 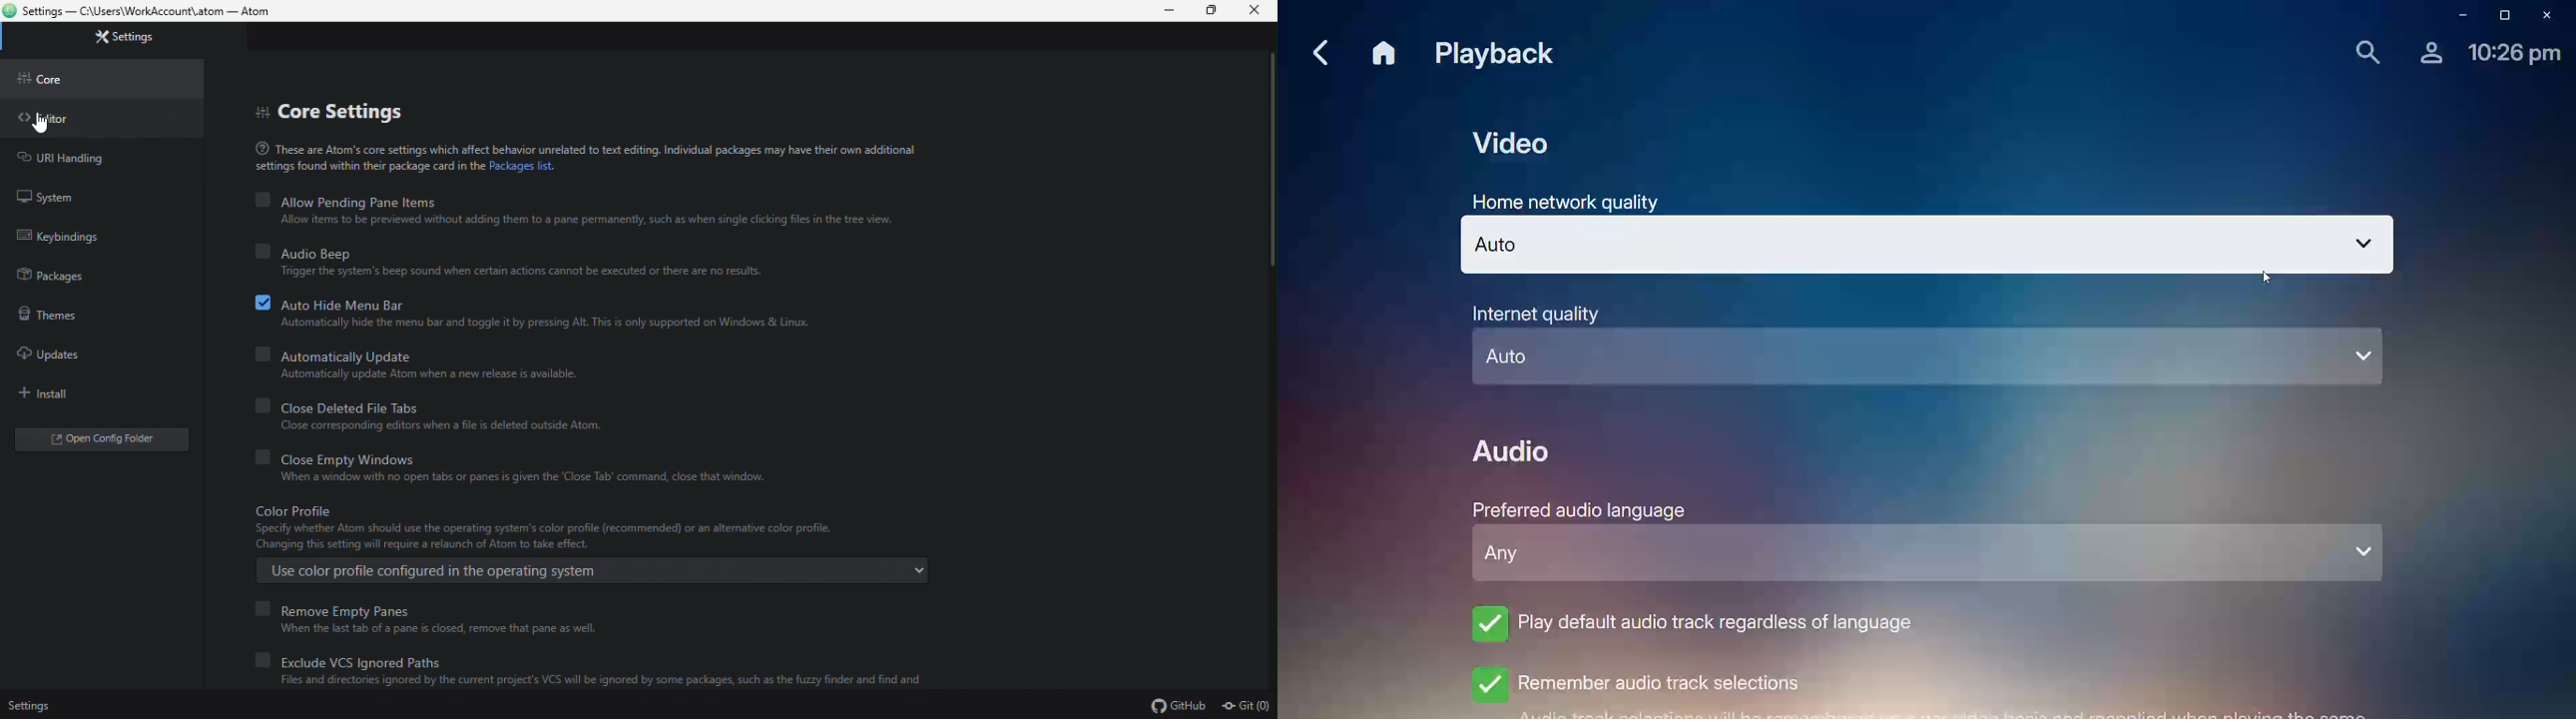 I want to click on Exclude vcs ignored paths, so click(x=595, y=659).